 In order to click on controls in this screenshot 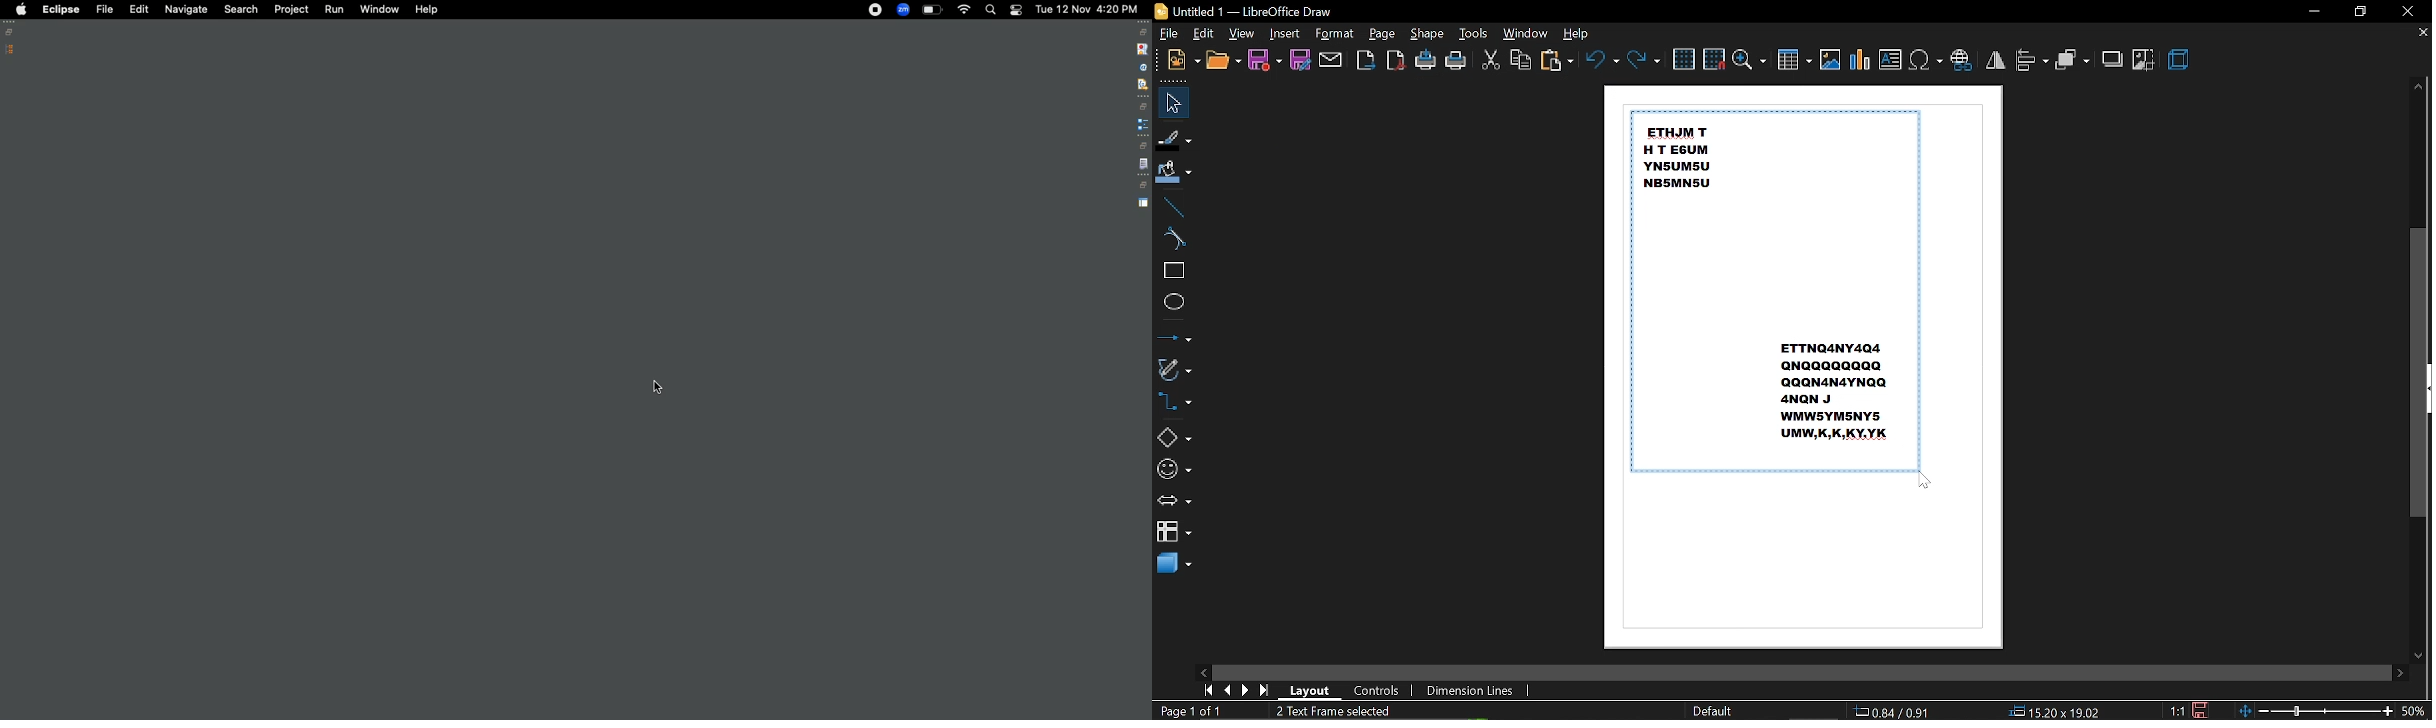, I will do `click(1381, 691)`.